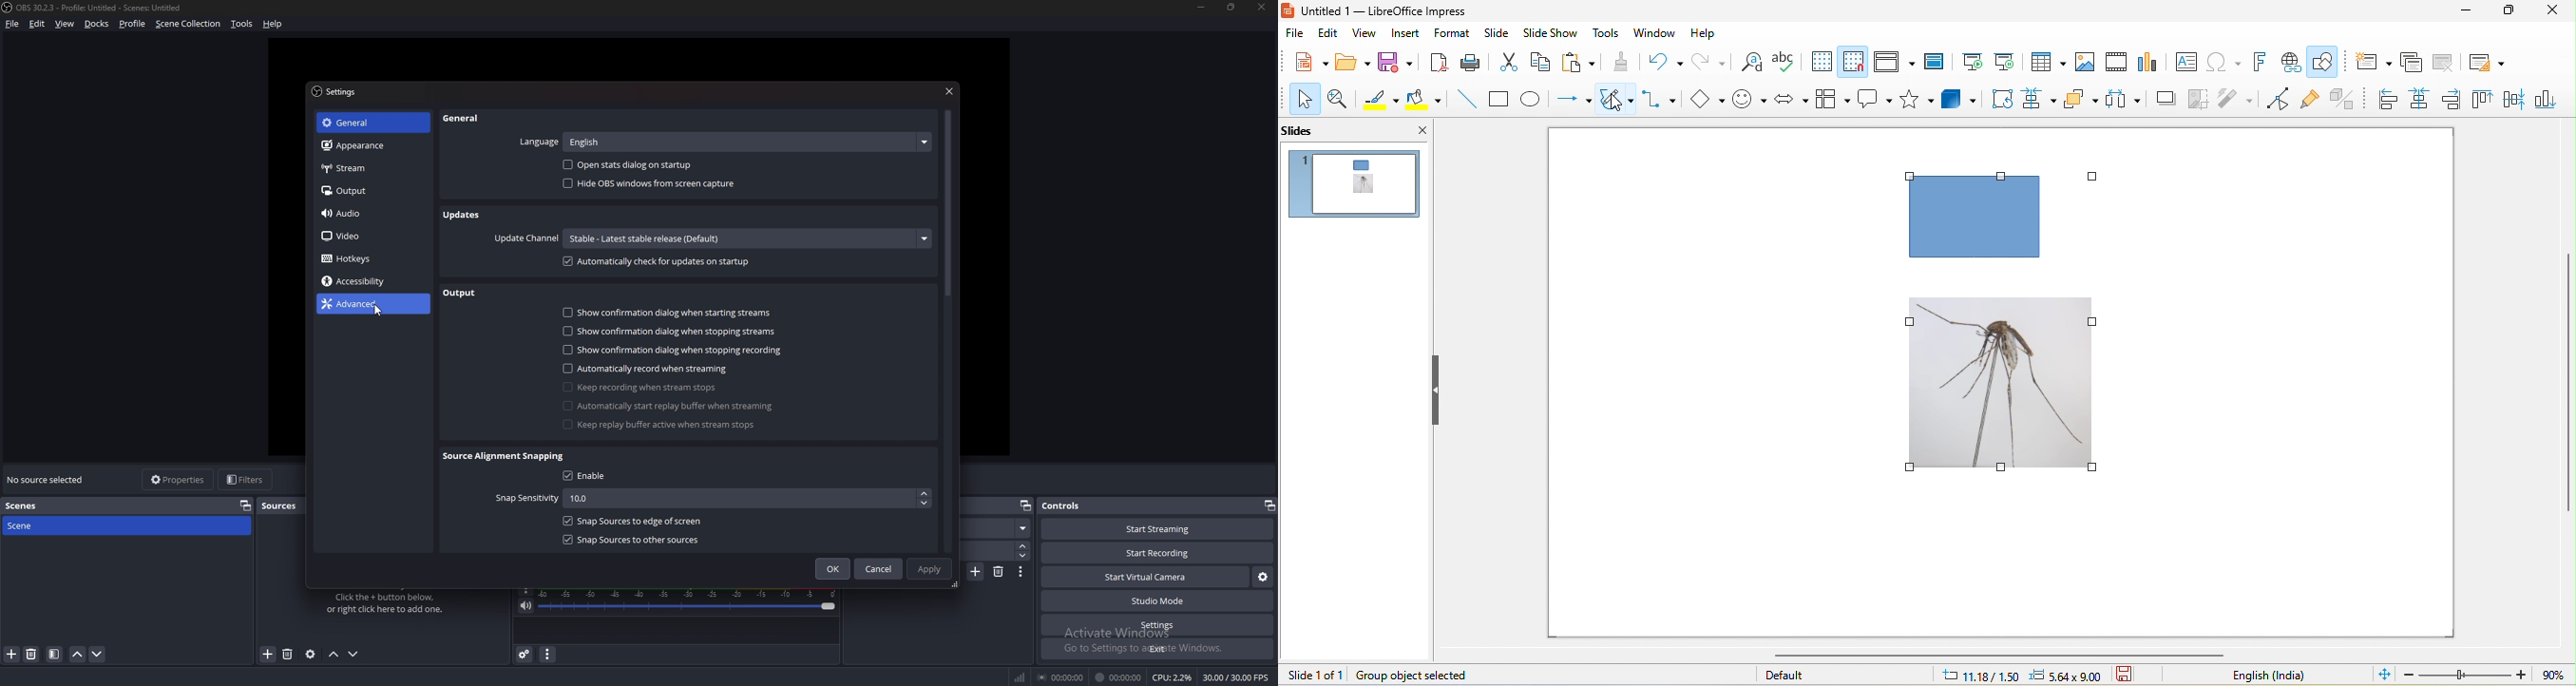 This screenshot has height=700, width=2576. Describe the element at coordinates (364, 237) in the screenshot. I see `video` at that location.